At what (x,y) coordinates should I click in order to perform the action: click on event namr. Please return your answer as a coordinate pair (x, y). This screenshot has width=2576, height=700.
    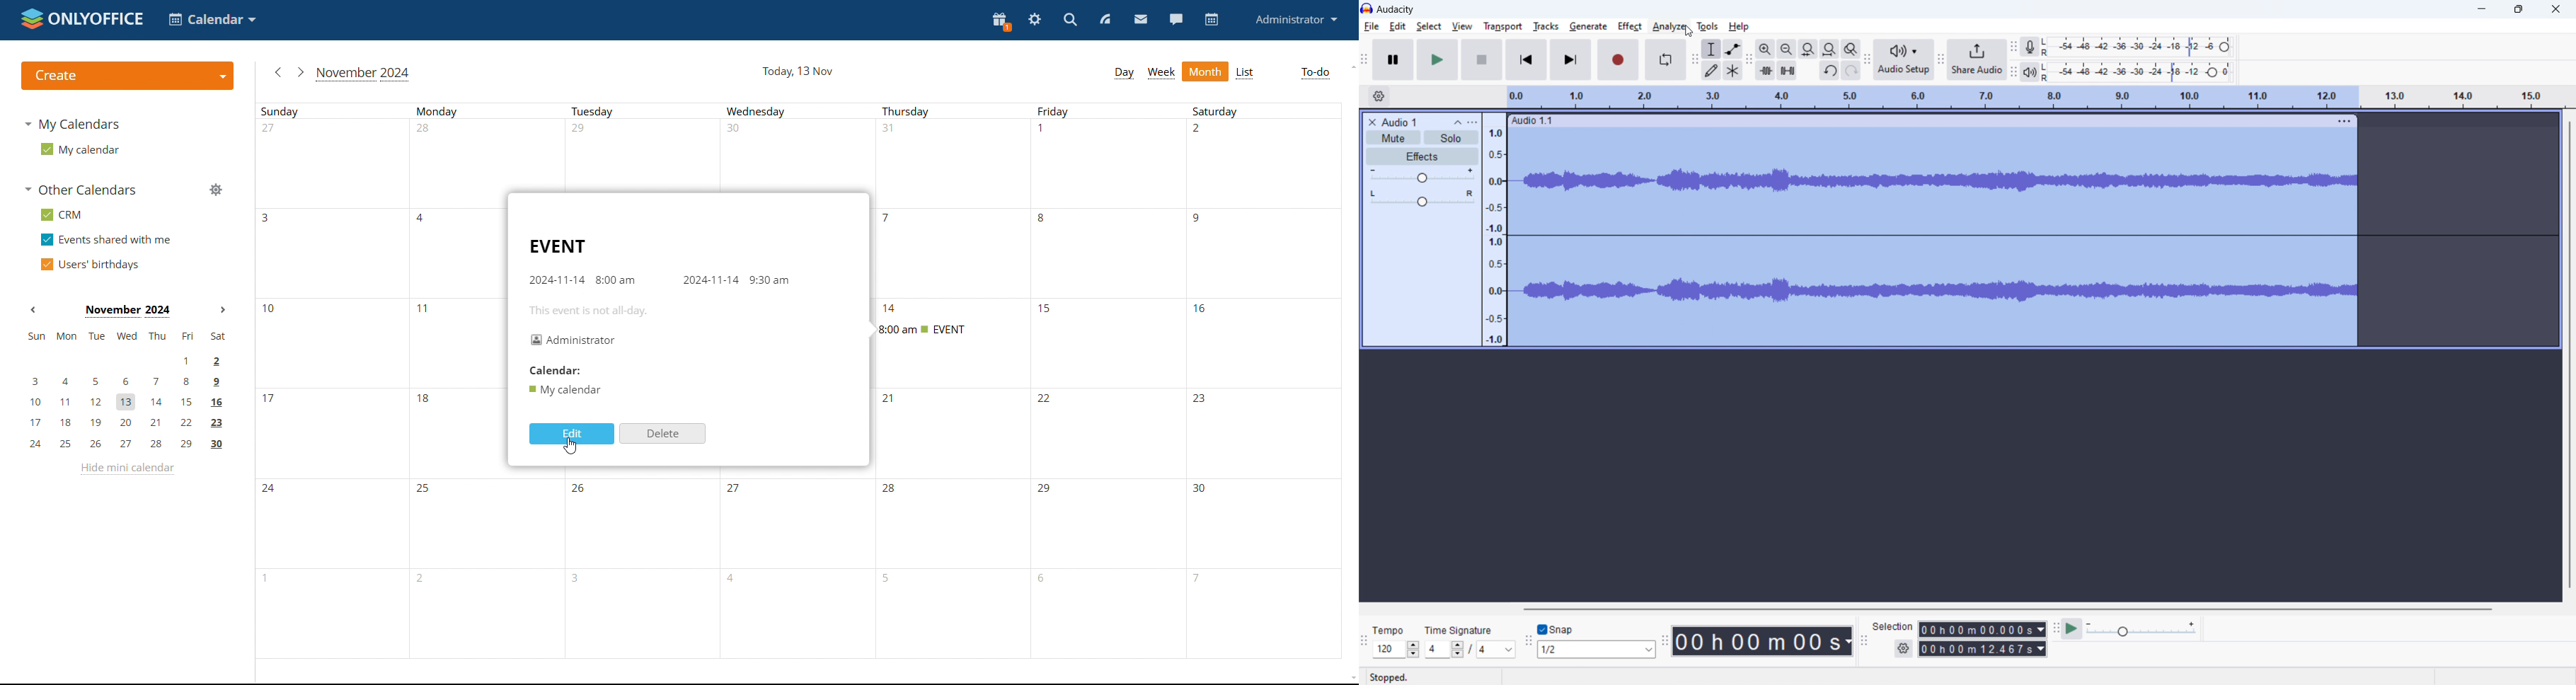
    Looking at the image, I should click on (558, 246).